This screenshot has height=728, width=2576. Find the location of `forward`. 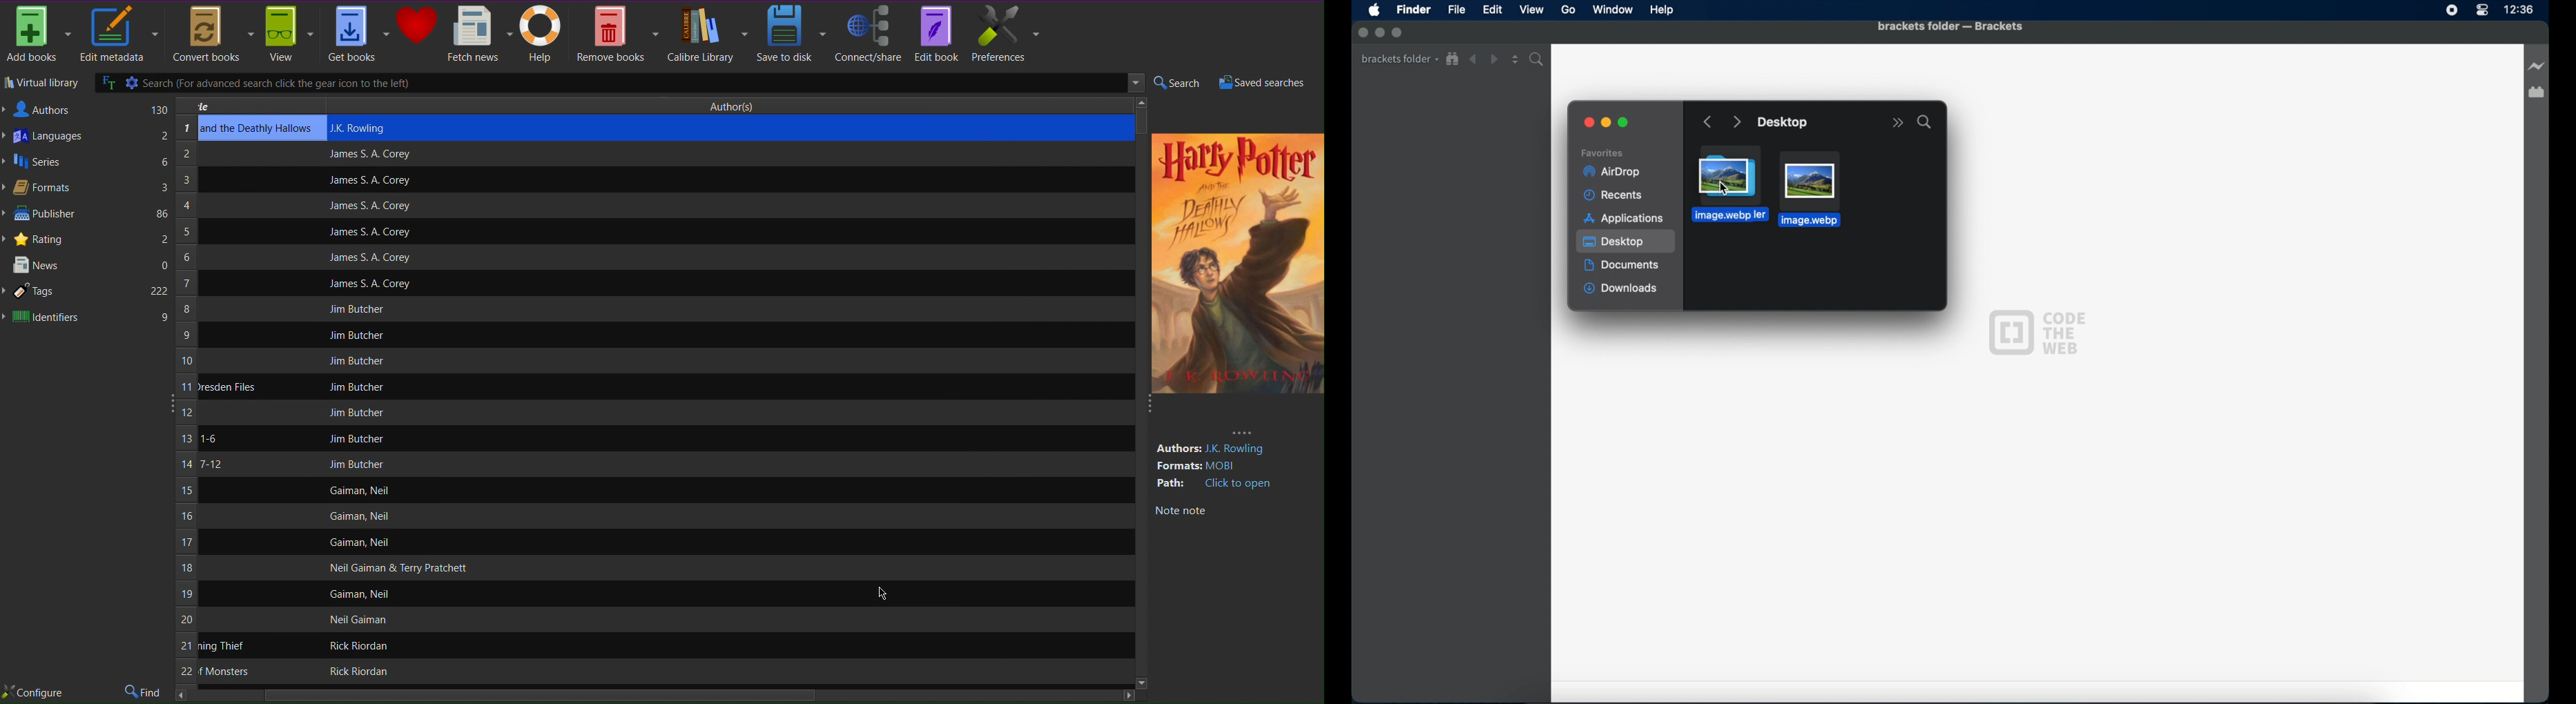

forward is located at coordinates (1494, 59).